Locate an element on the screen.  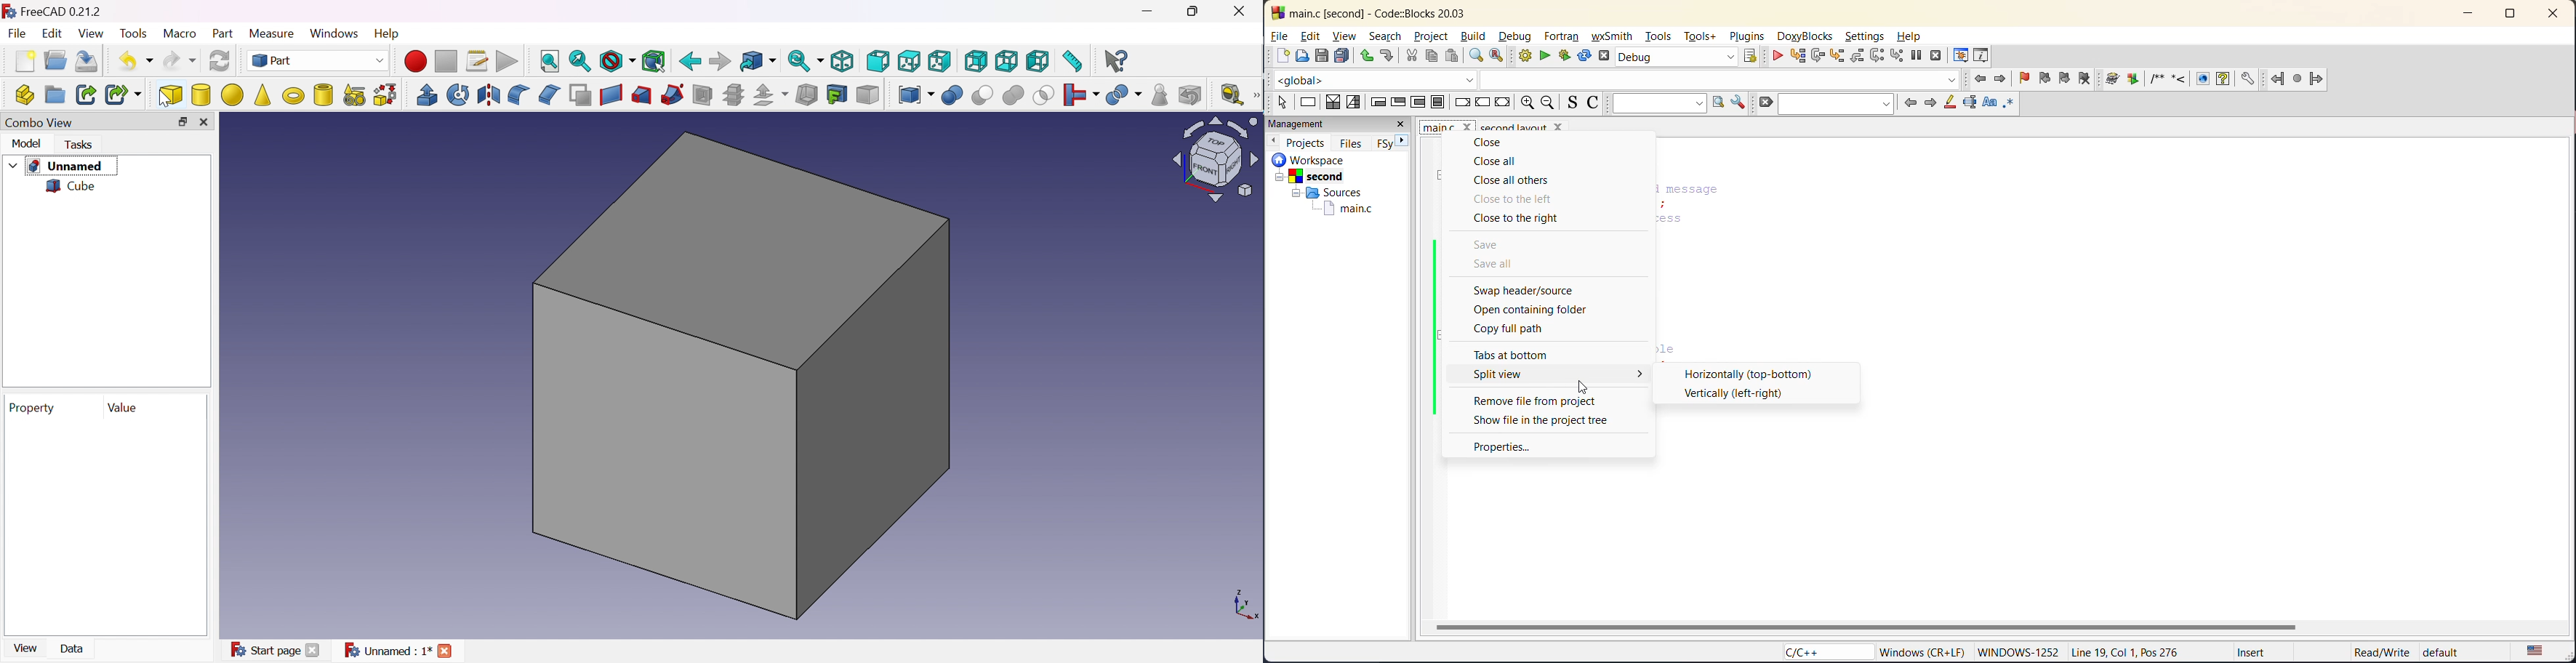
Isometric is located at coordinates (843, 60).